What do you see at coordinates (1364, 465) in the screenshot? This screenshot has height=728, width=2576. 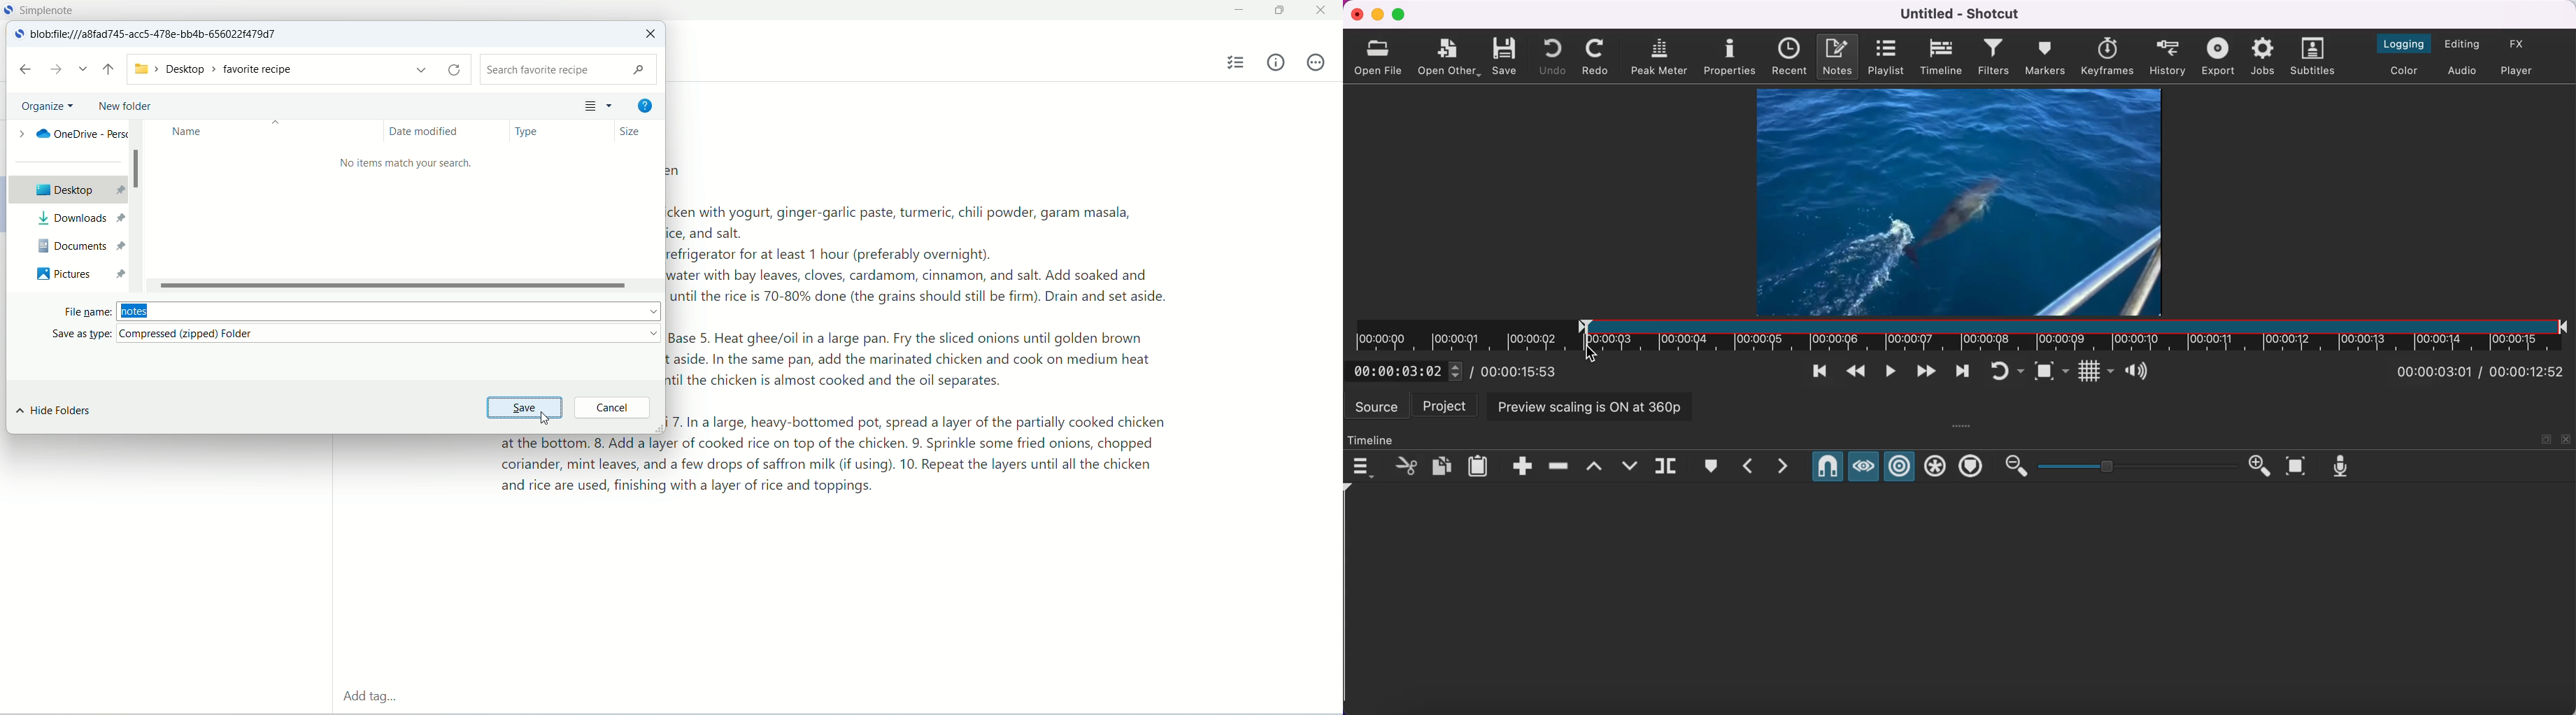 I see `timeline menu` at bounding box center [1364, 465].